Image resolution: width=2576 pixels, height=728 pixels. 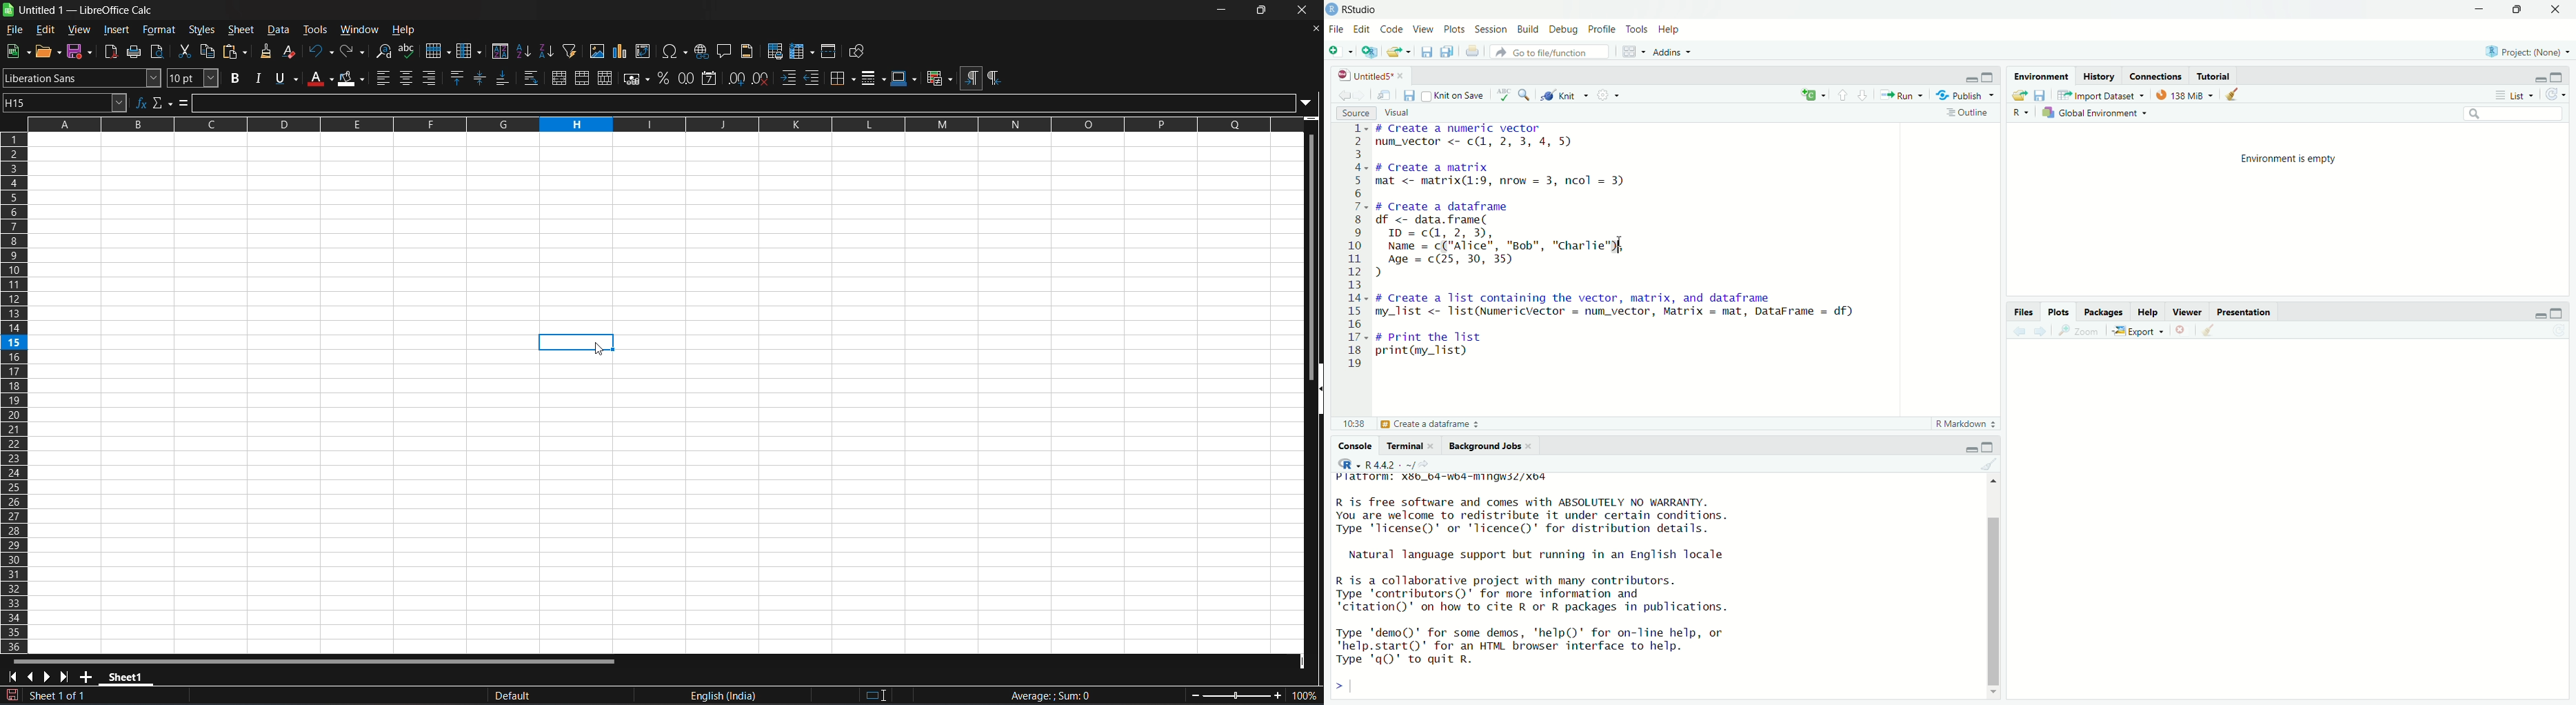 I want to click on maximise, so click(x=2516, y=10).